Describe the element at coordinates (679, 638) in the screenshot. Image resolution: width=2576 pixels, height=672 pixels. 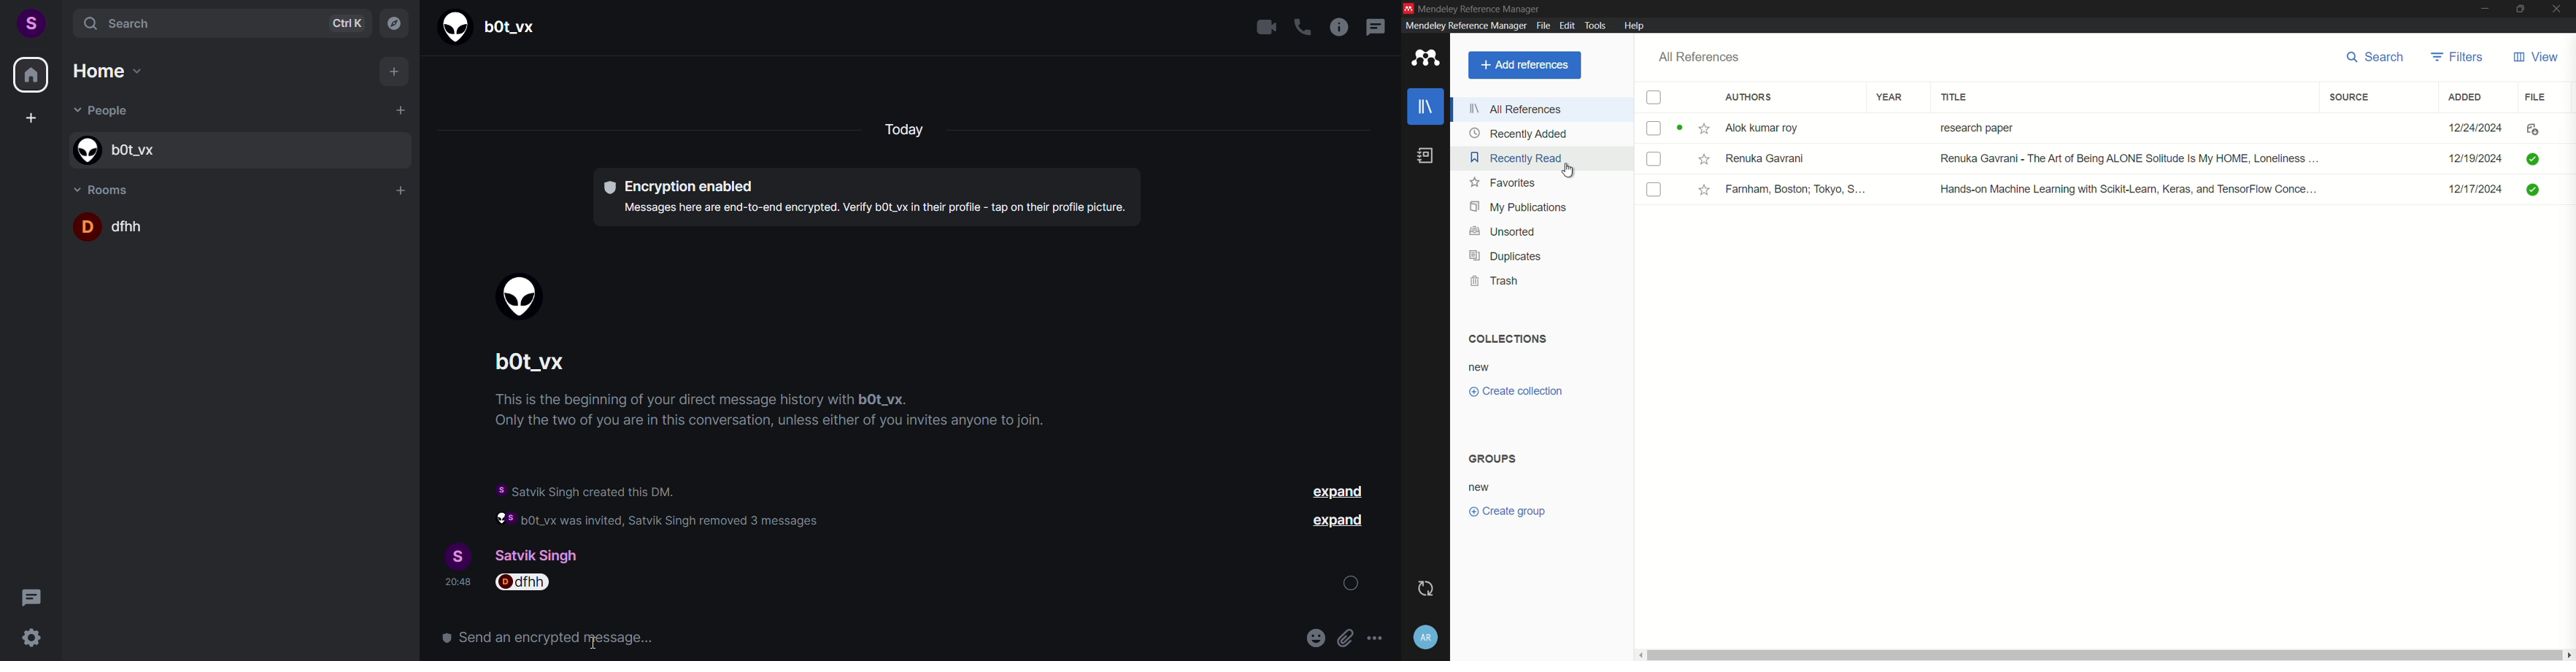
I see `room invite link` at that location.